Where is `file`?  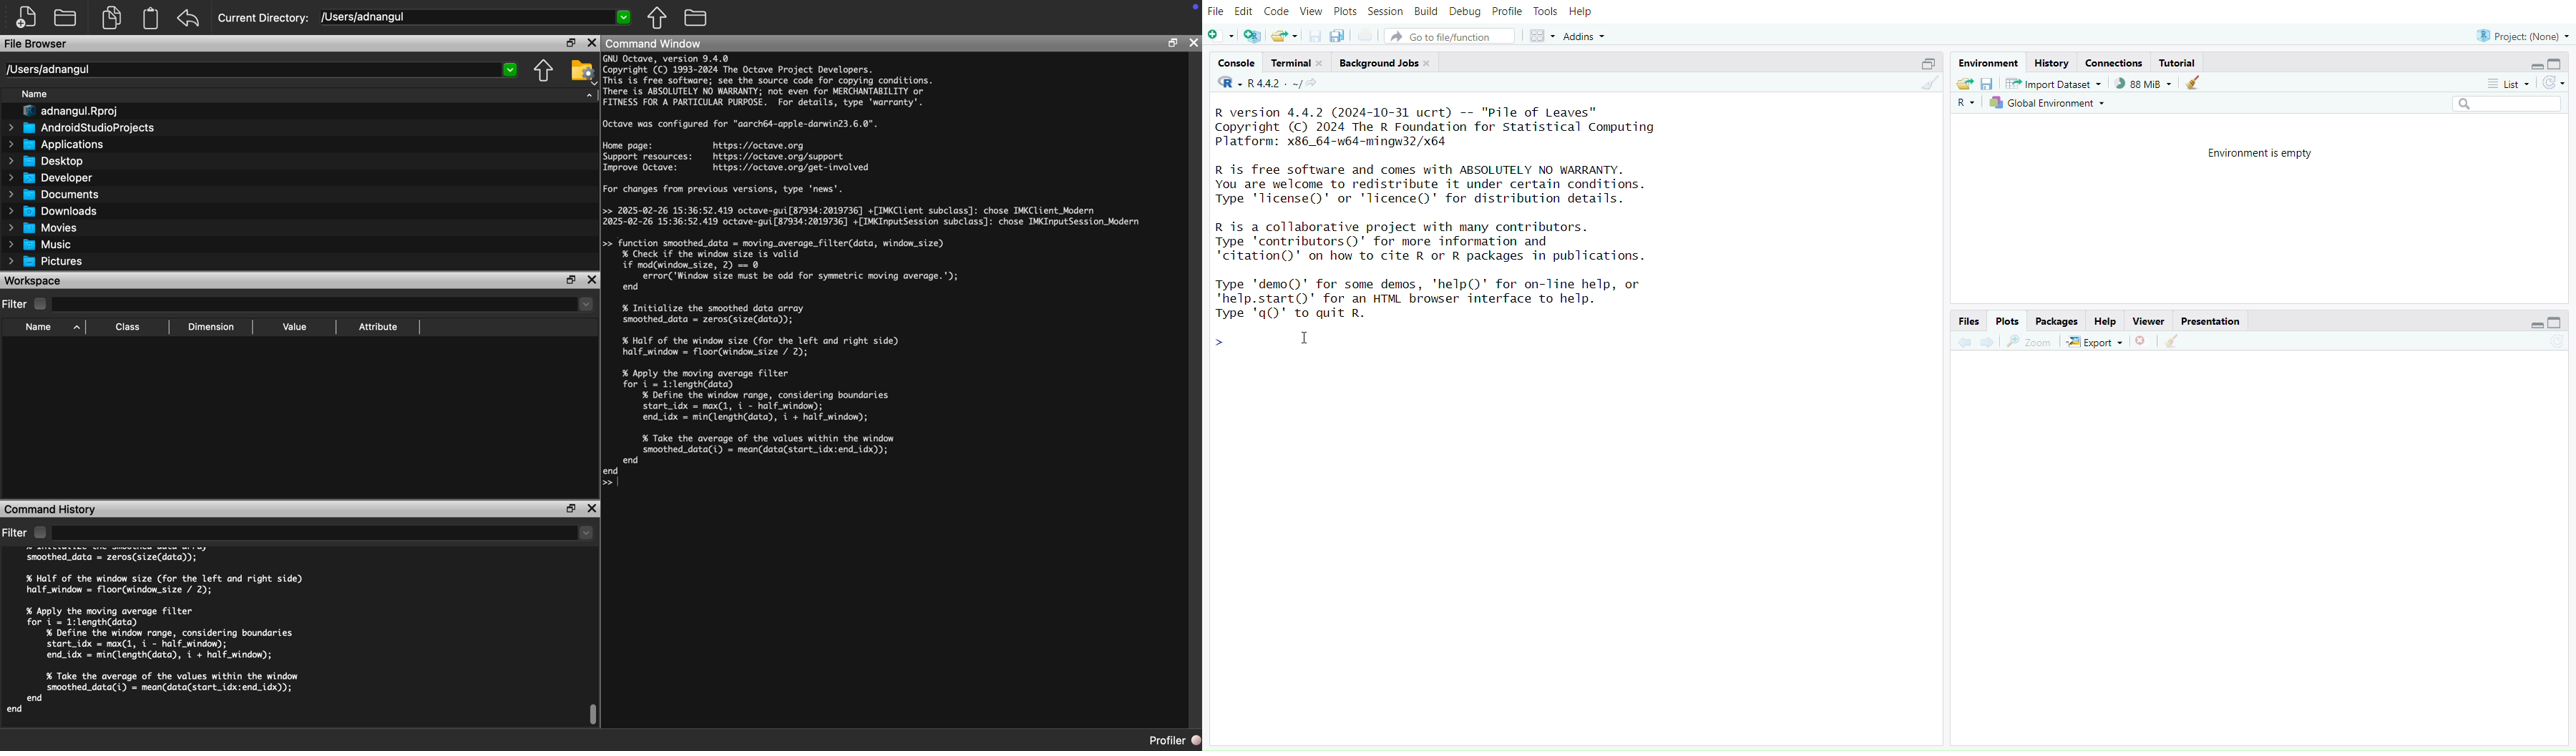 file is located at coordinates (1219, 11).